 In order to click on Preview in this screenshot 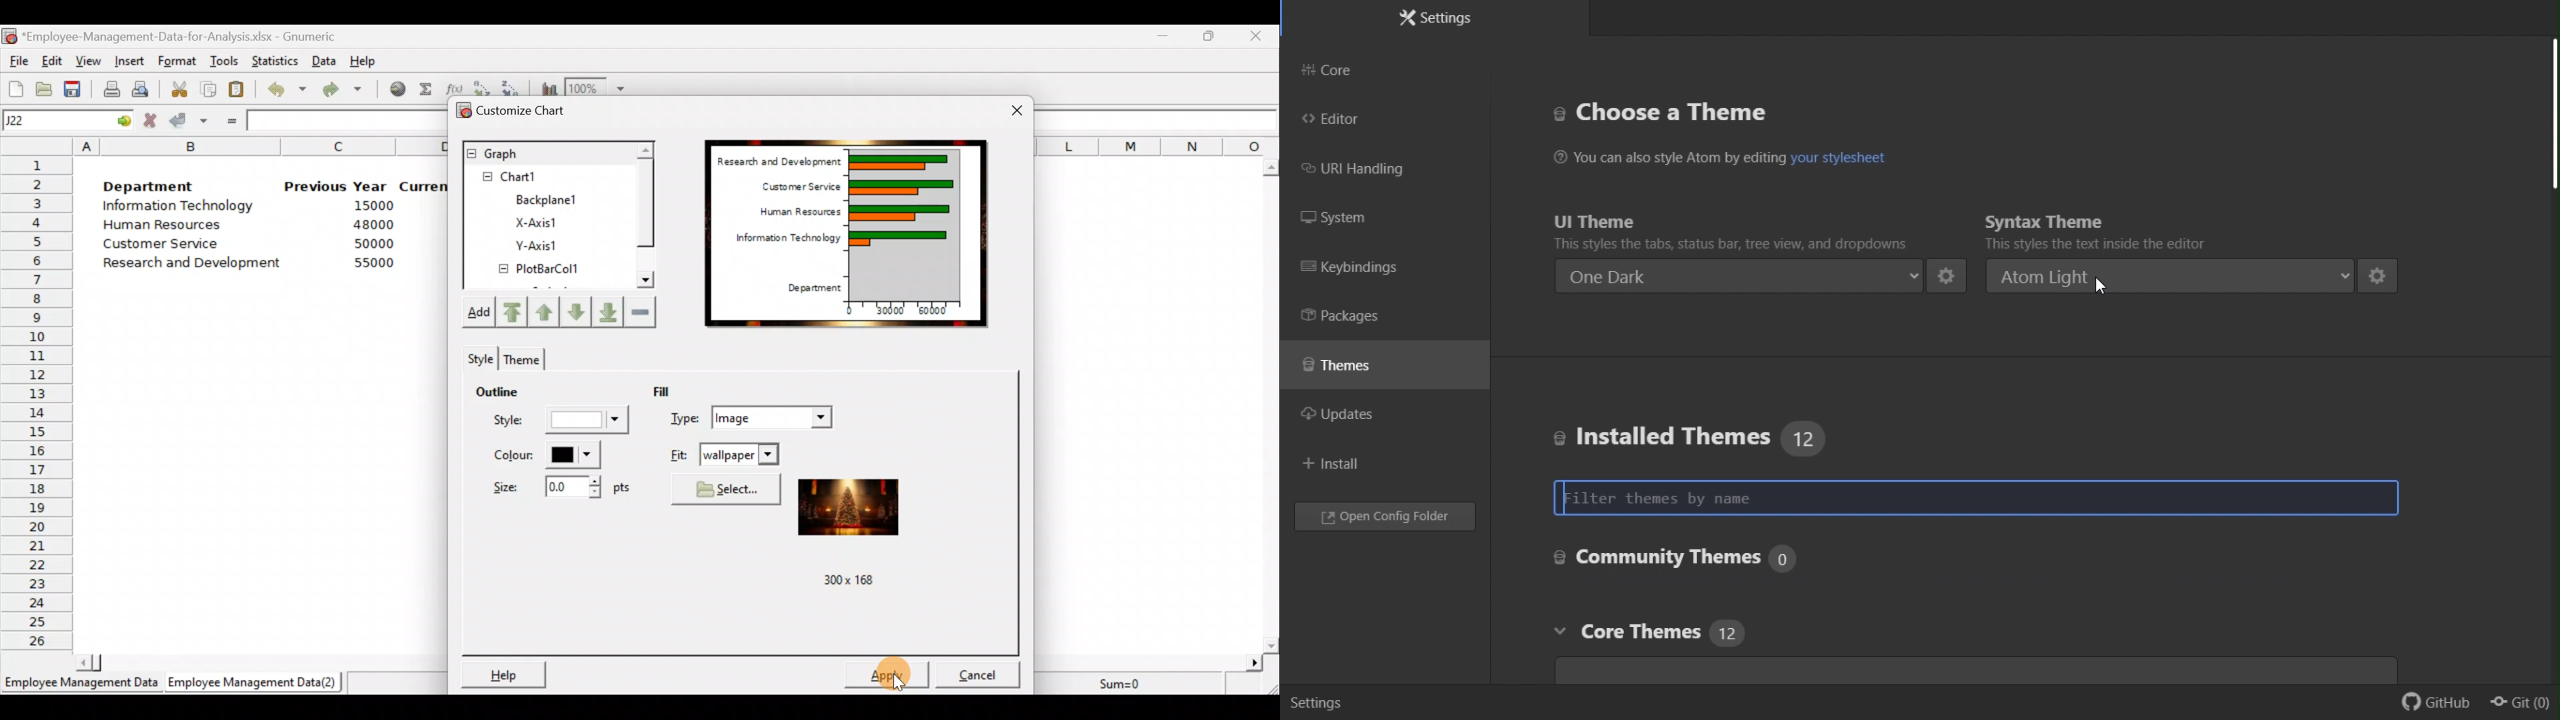, I will do `click(847, 501)`.